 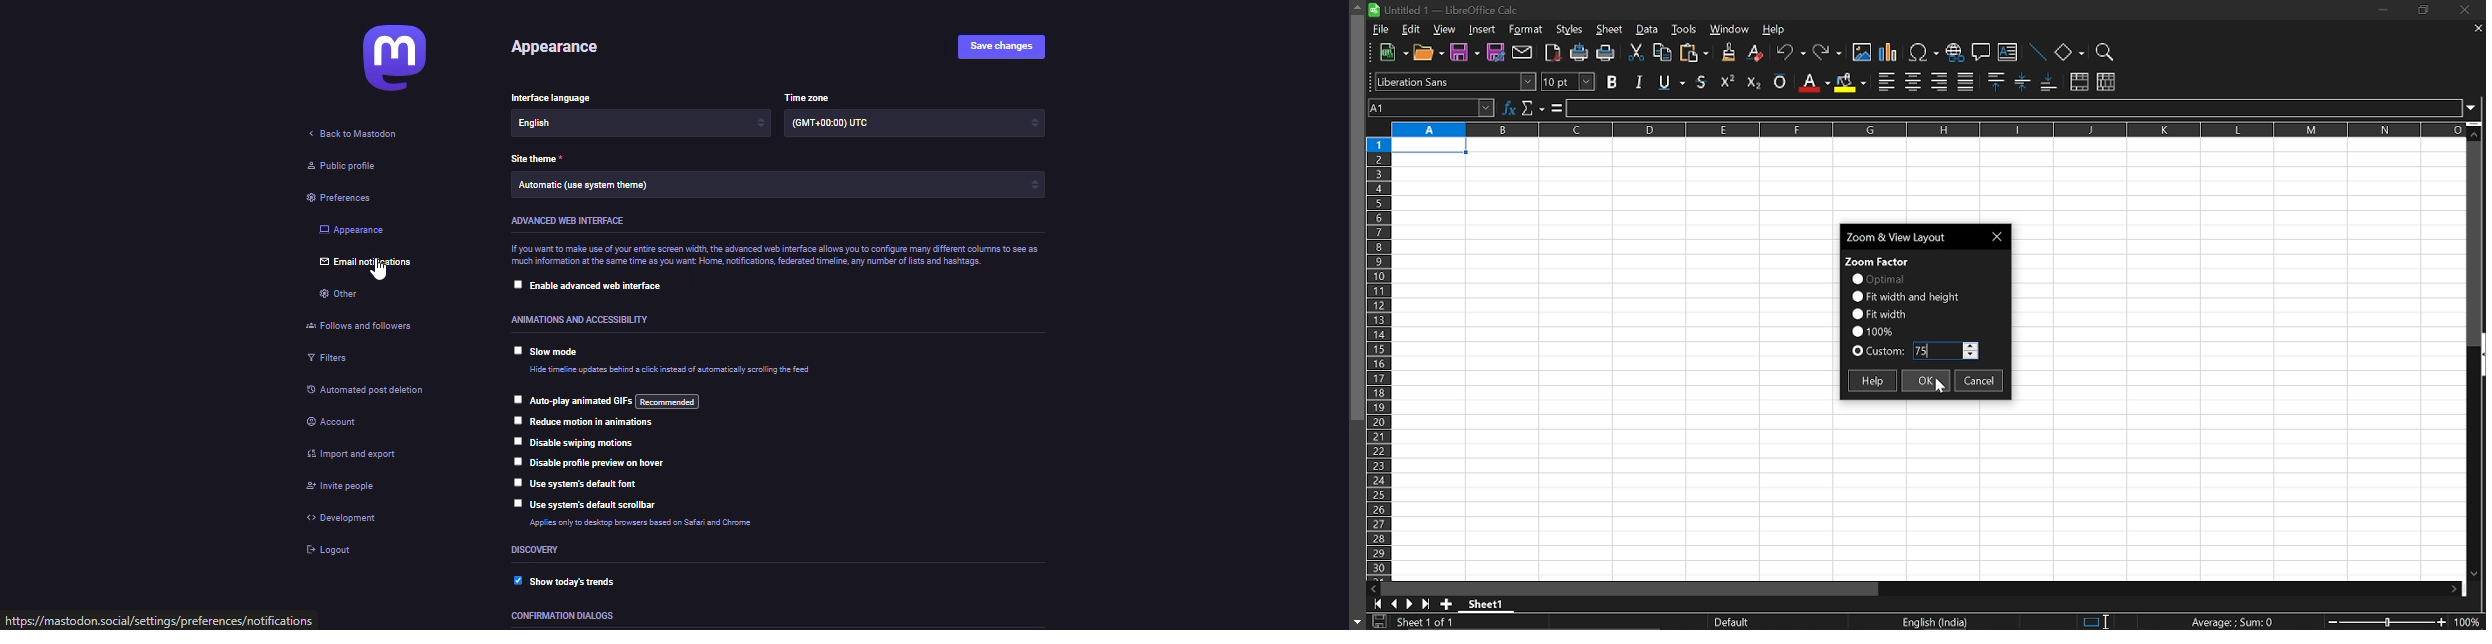 I want to click on discovery, so click(x=536, y=549).